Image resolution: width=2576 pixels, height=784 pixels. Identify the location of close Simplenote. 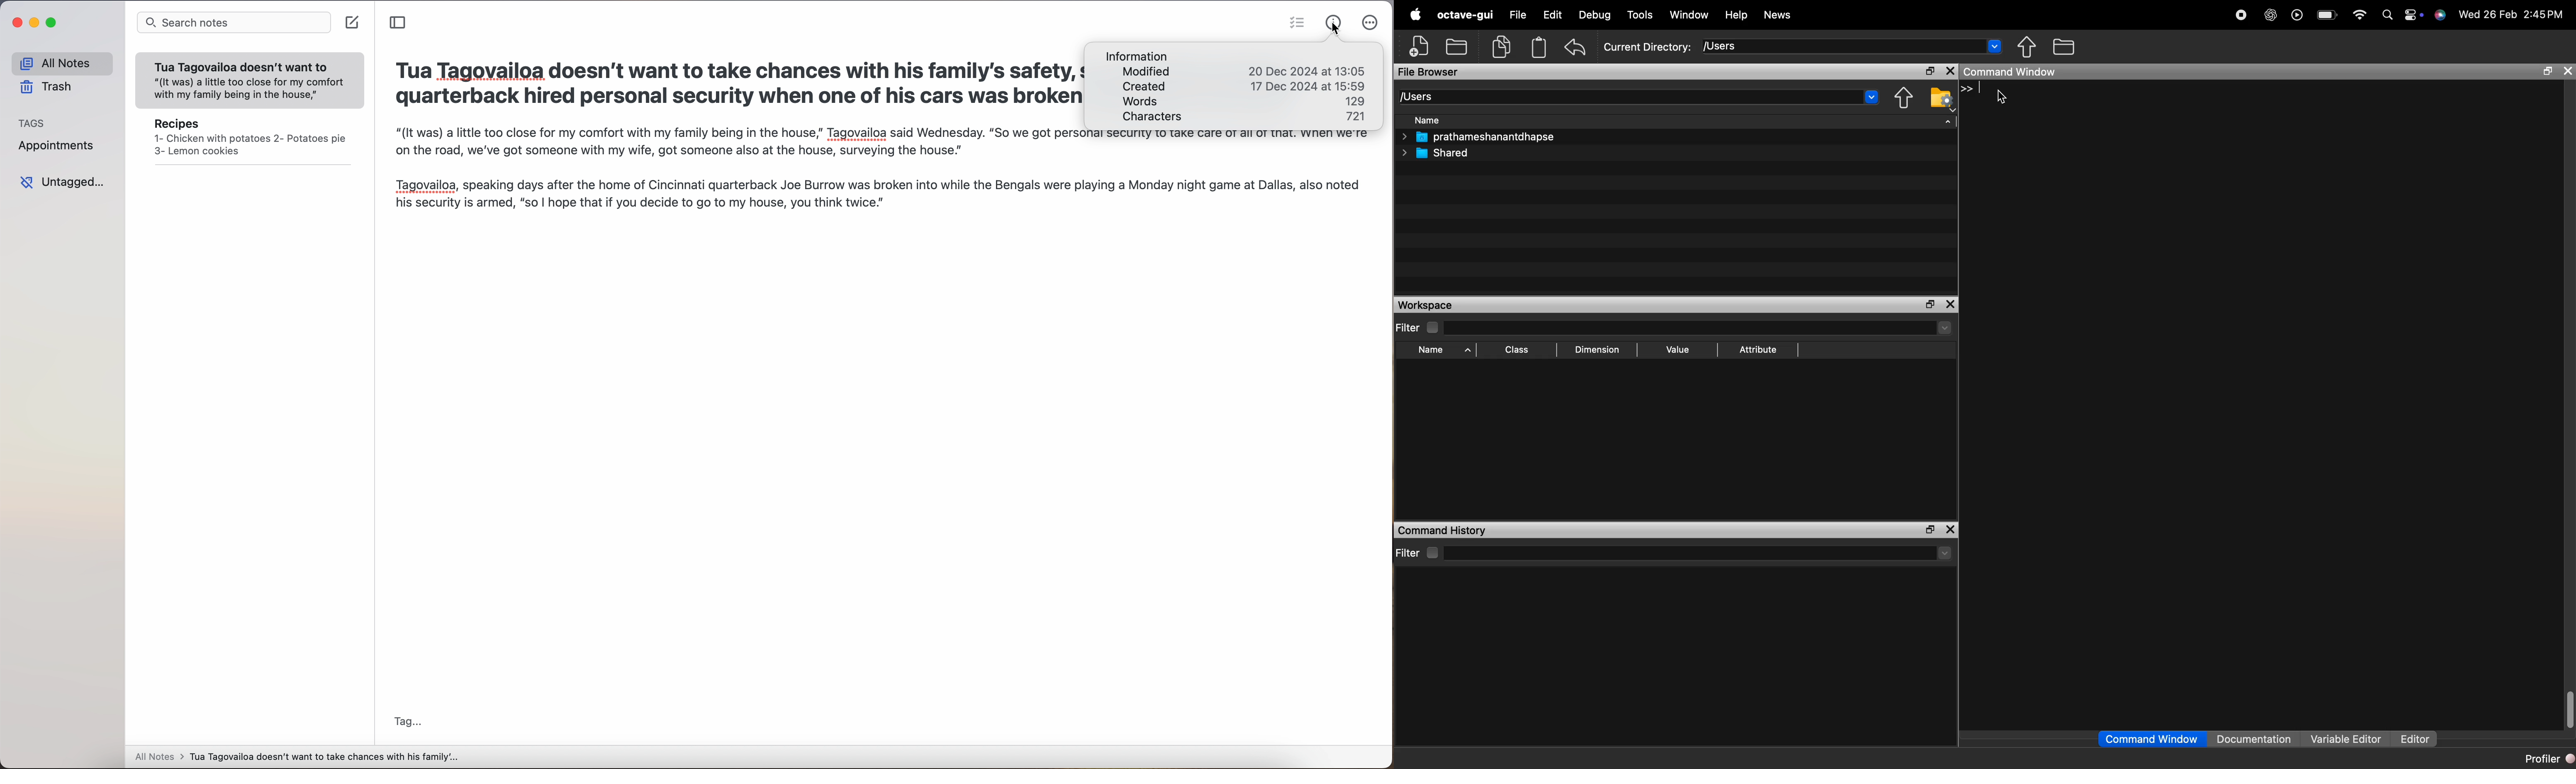
(16, 22).